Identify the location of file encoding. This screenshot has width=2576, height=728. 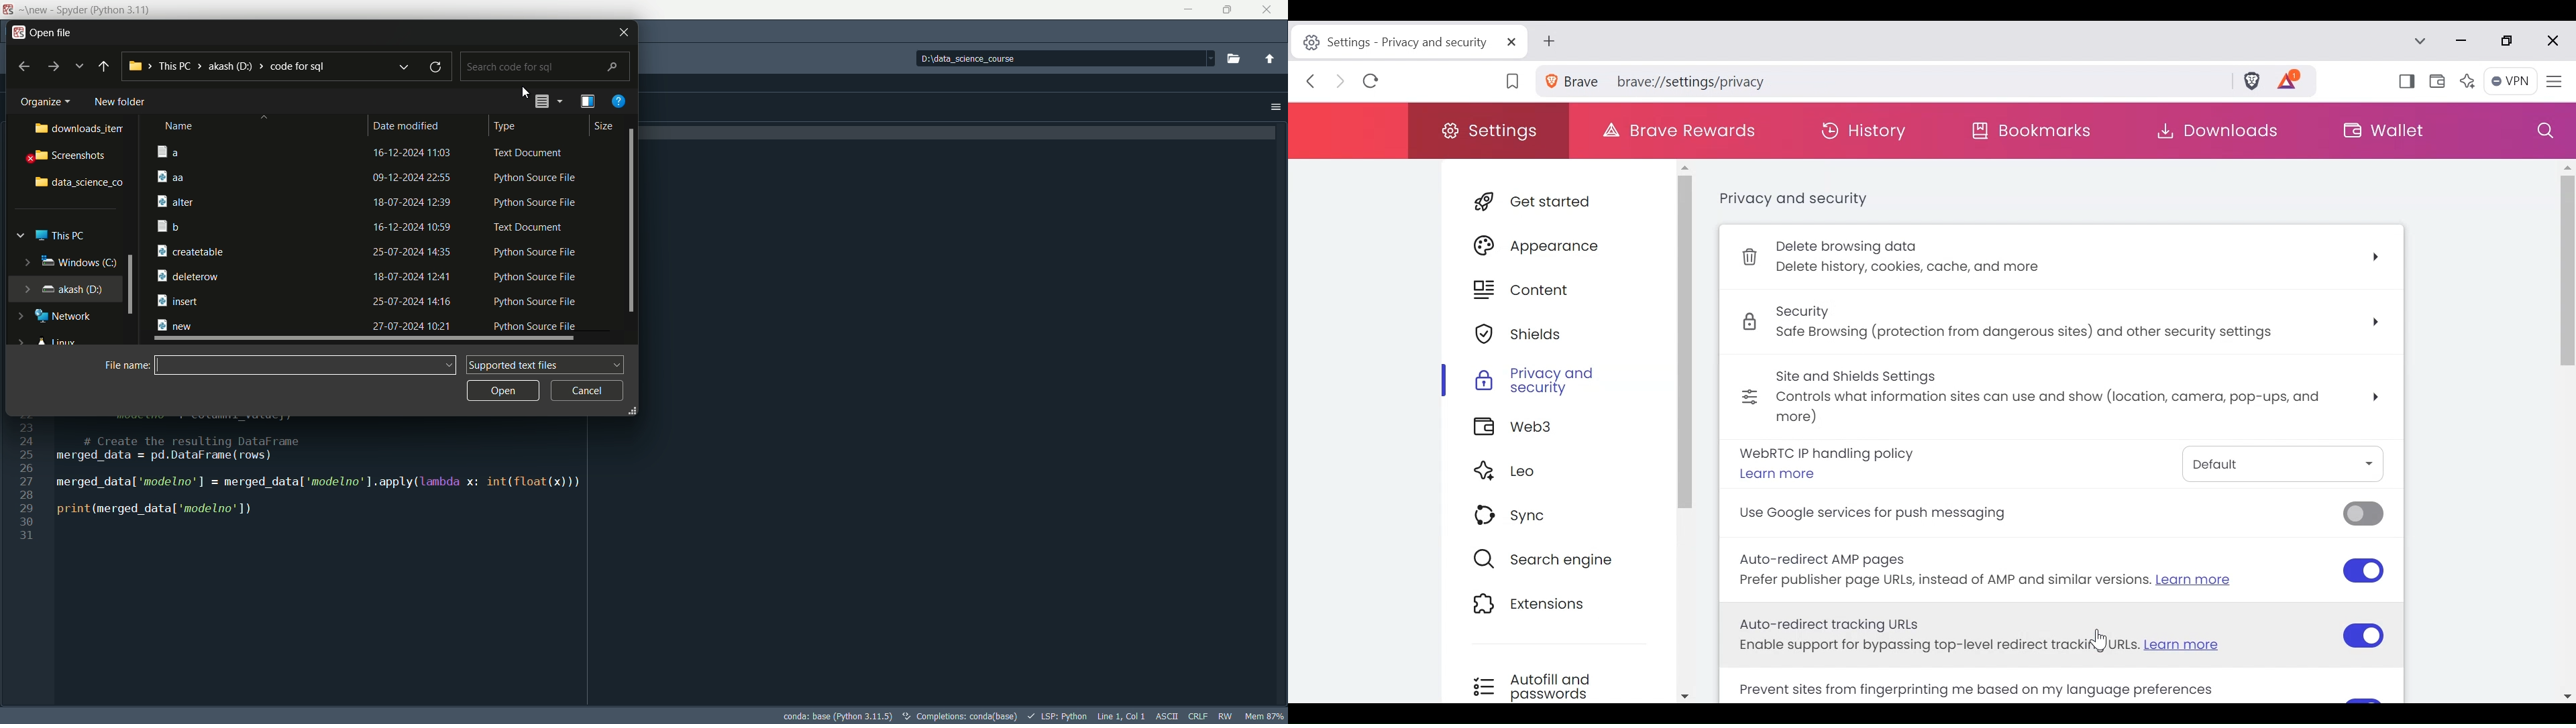
(1169, 715).